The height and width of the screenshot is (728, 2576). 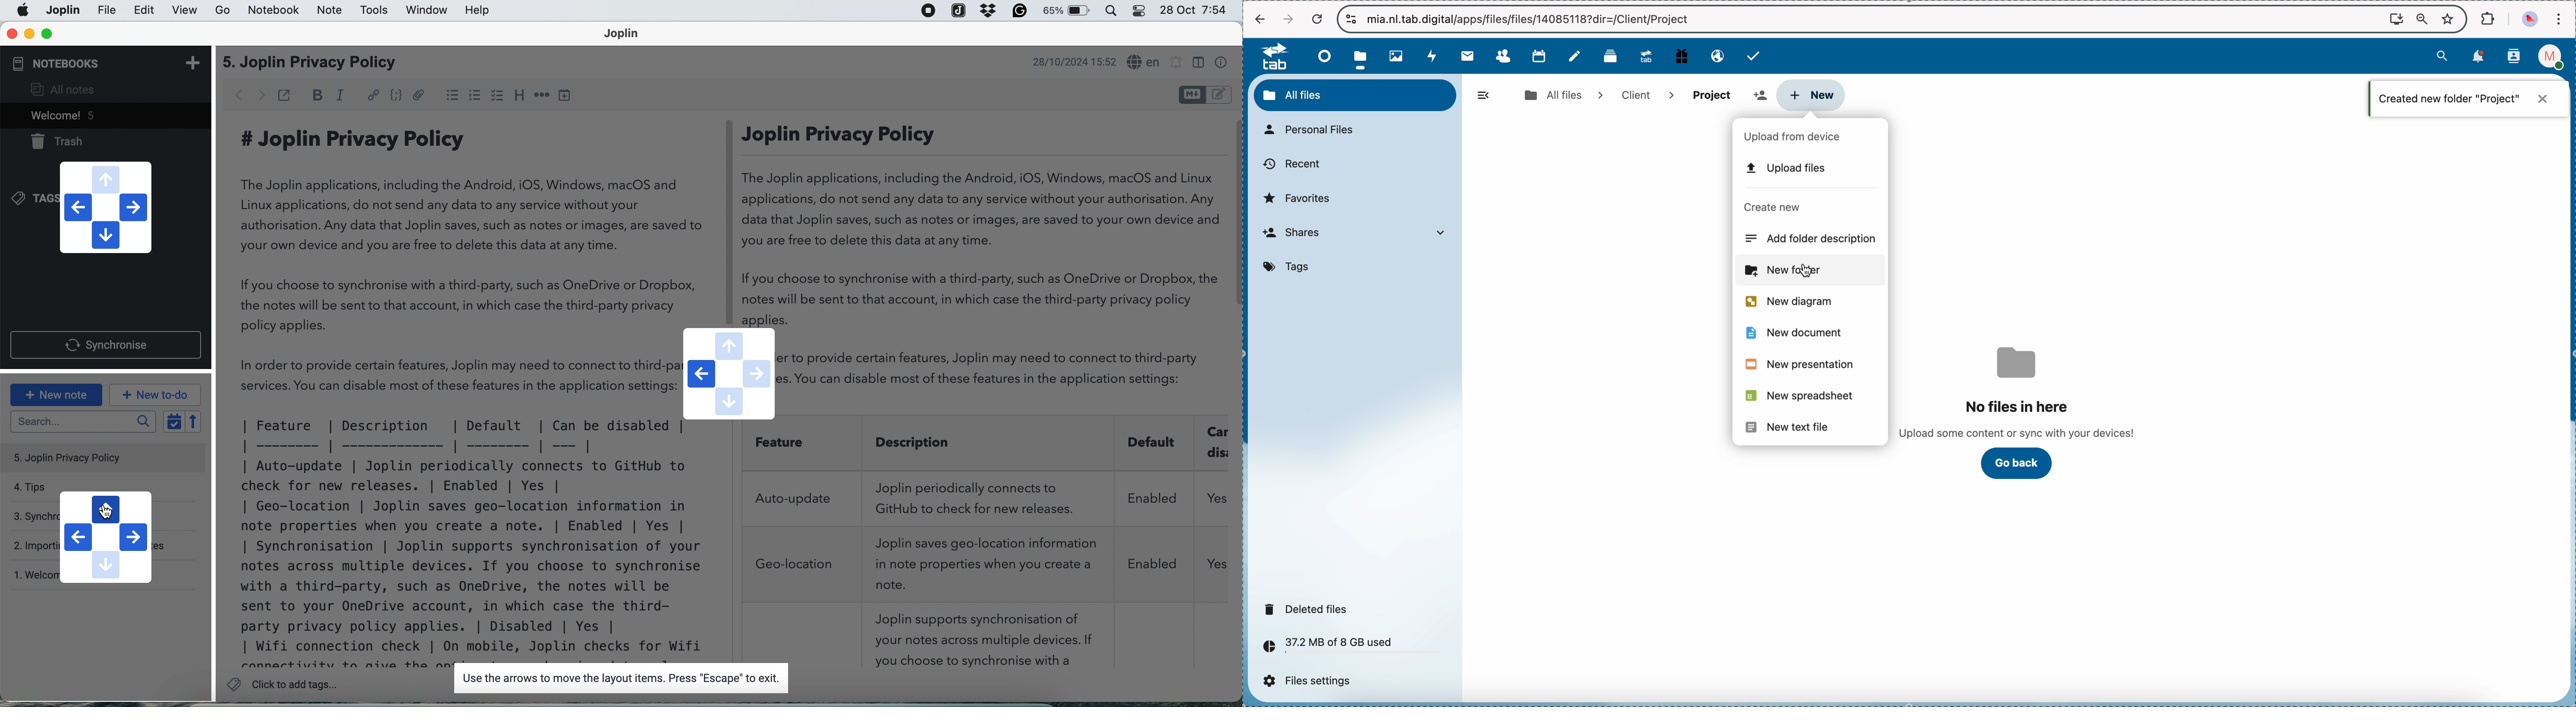 What do you see at coordinates (2018, 392) in the screenshot?
I see `no files in here` at bounding box center [2018, 392].